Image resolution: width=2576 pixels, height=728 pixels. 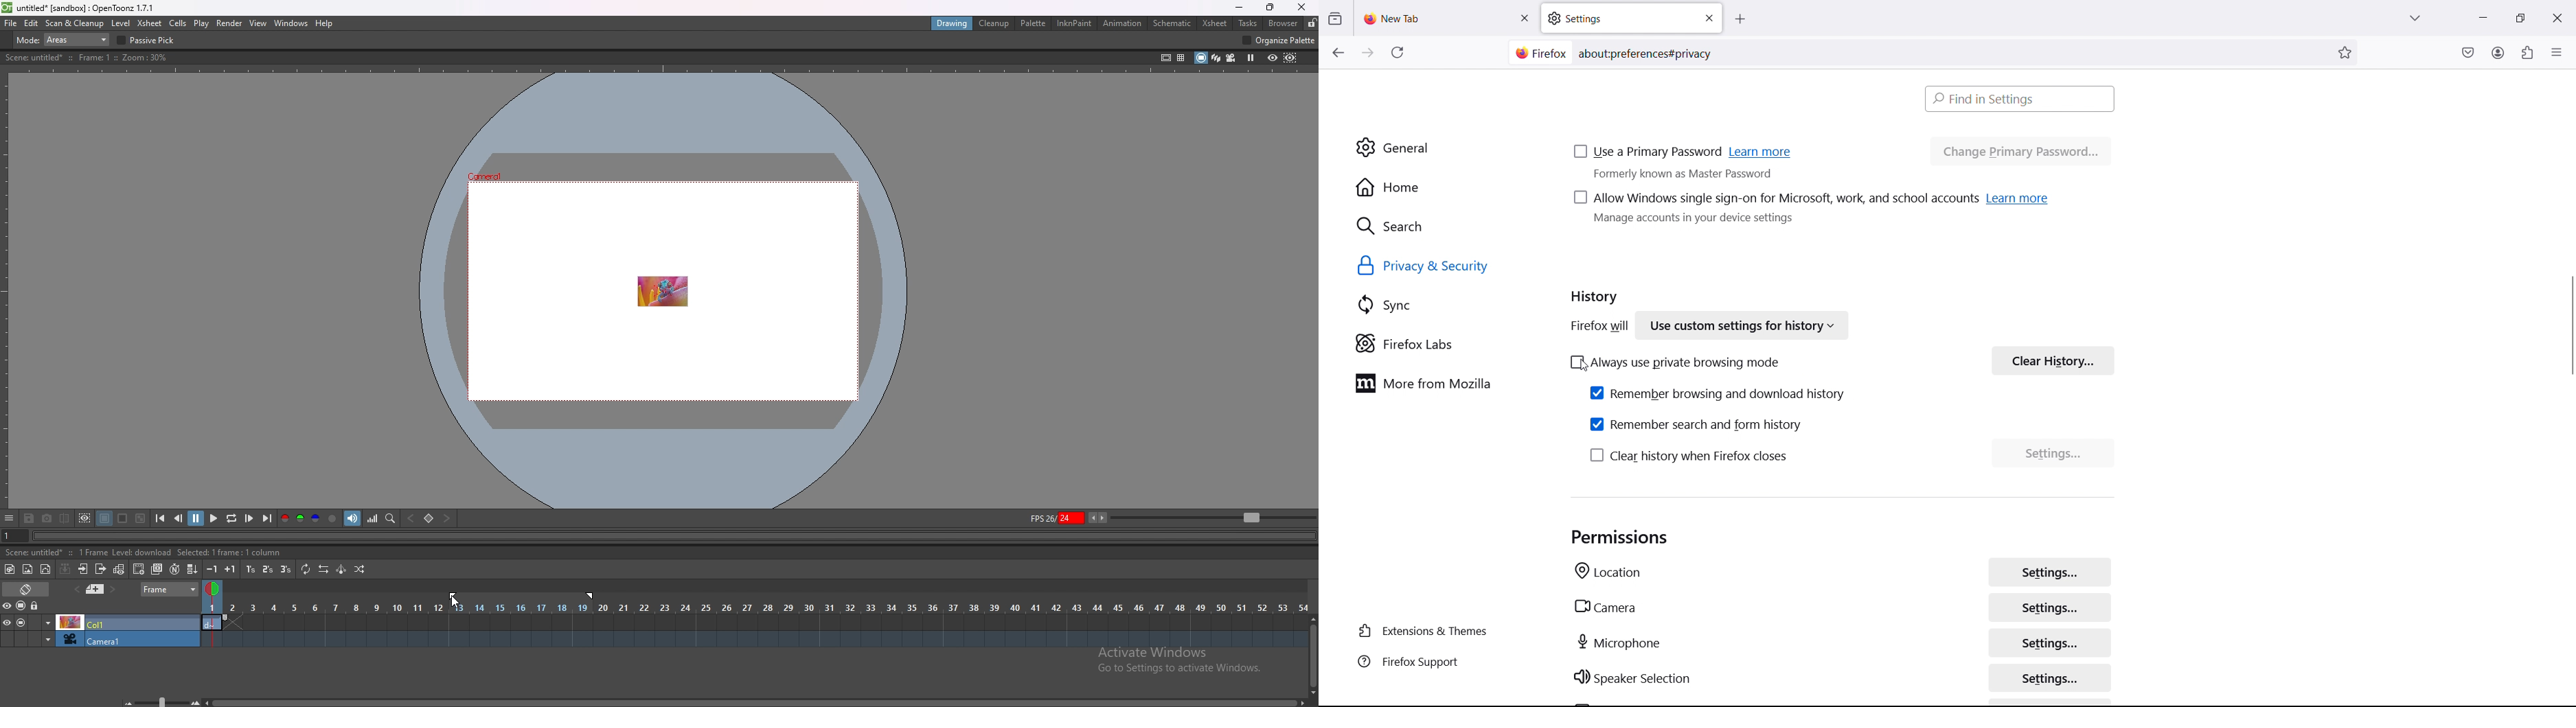 I want to click on view recent browsing across windows and devices, so click(x=1334, y=19).